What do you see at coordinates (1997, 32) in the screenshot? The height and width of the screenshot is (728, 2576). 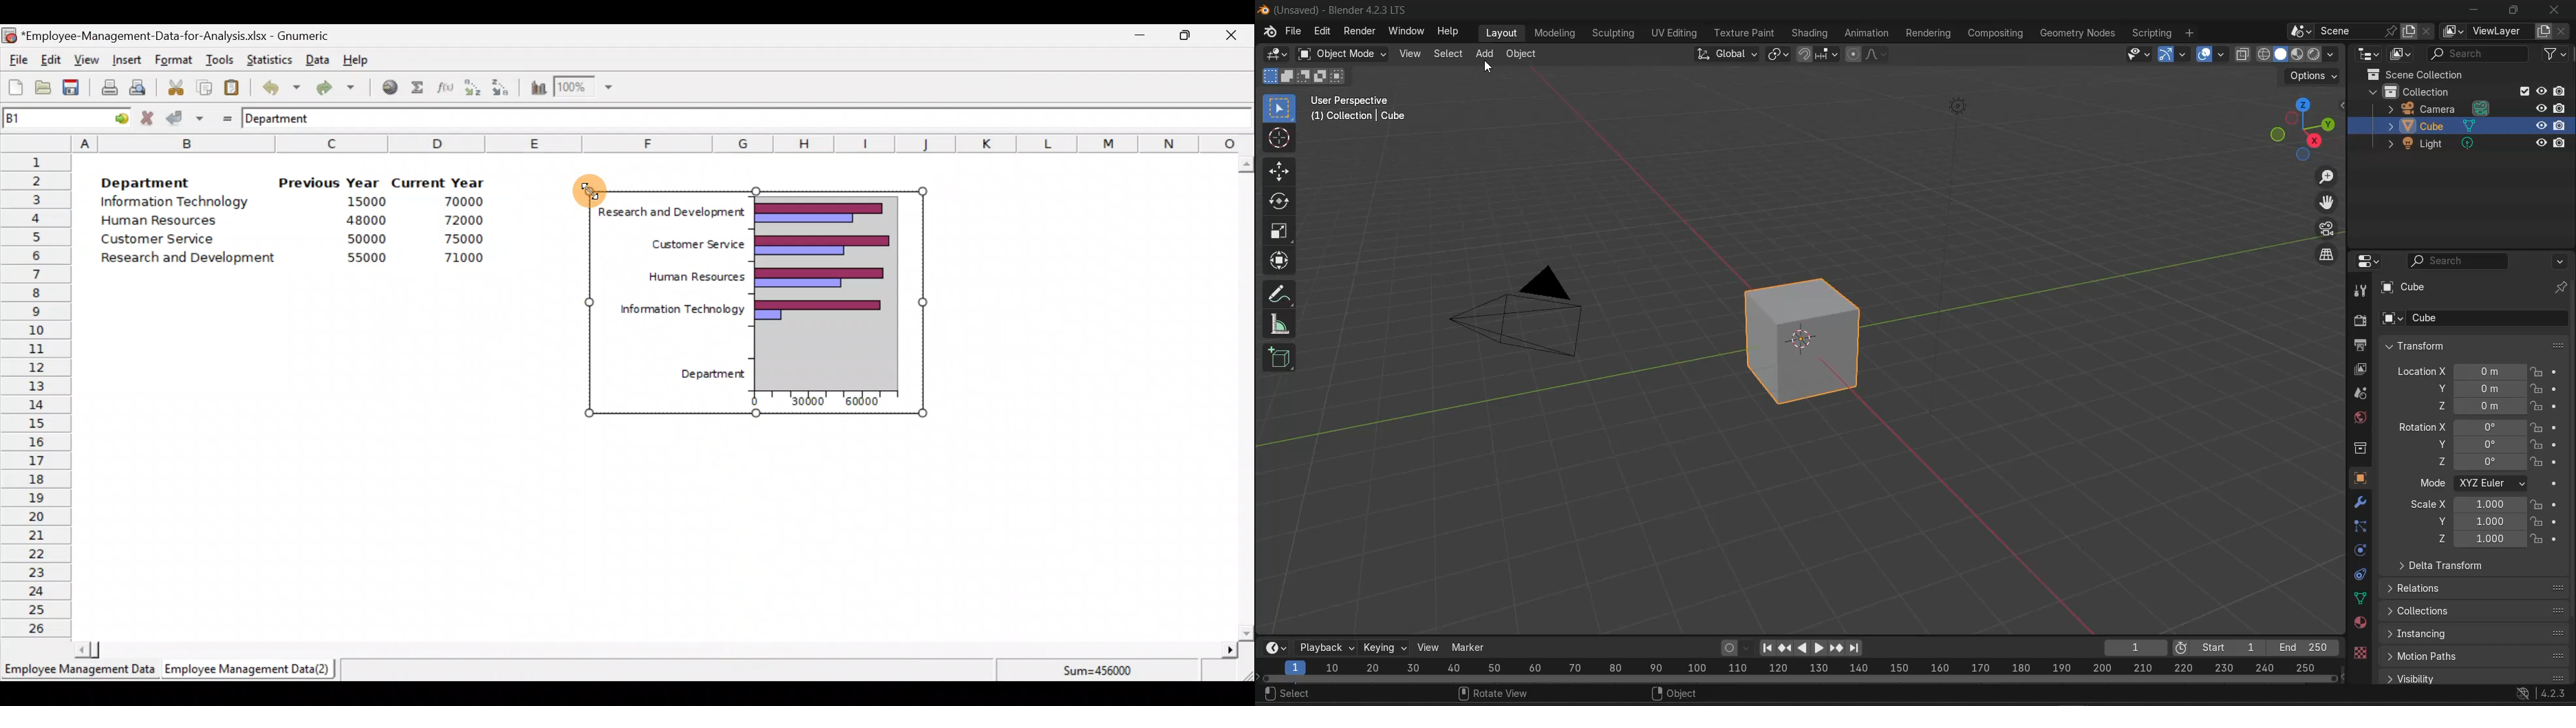 I see `composting` at bounding box center [1997, 32].